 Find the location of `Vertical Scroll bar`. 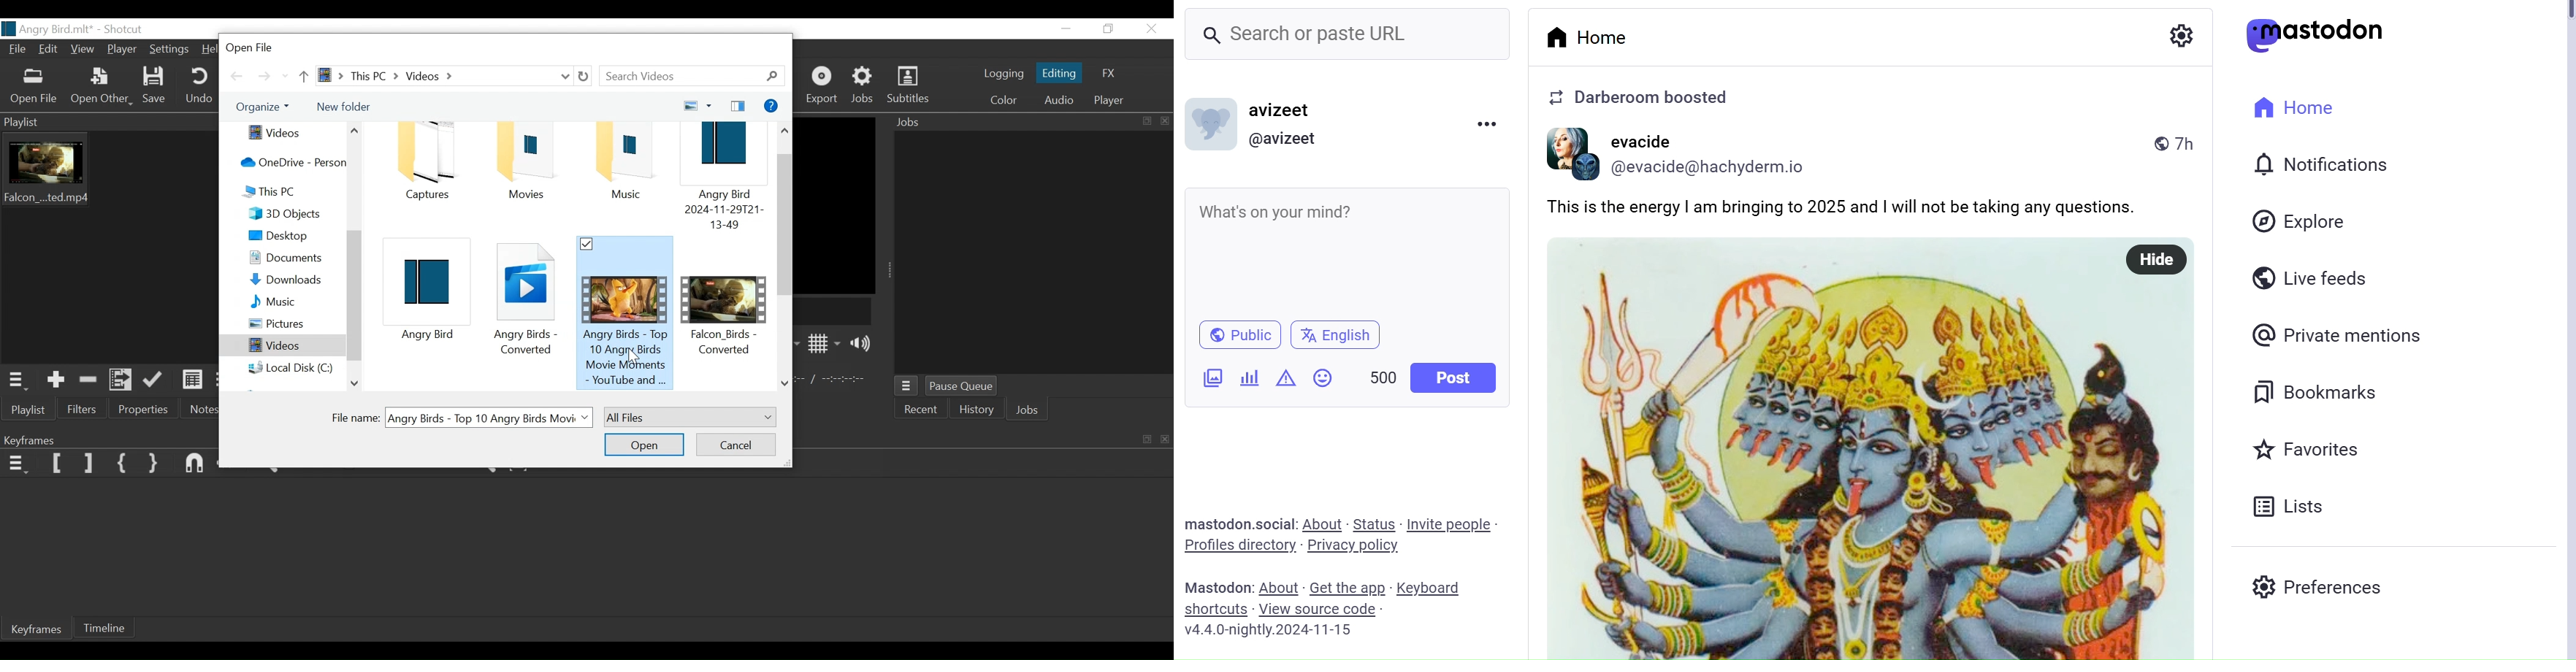

Vertical Scroll bar is located at coordinates (356, 296).